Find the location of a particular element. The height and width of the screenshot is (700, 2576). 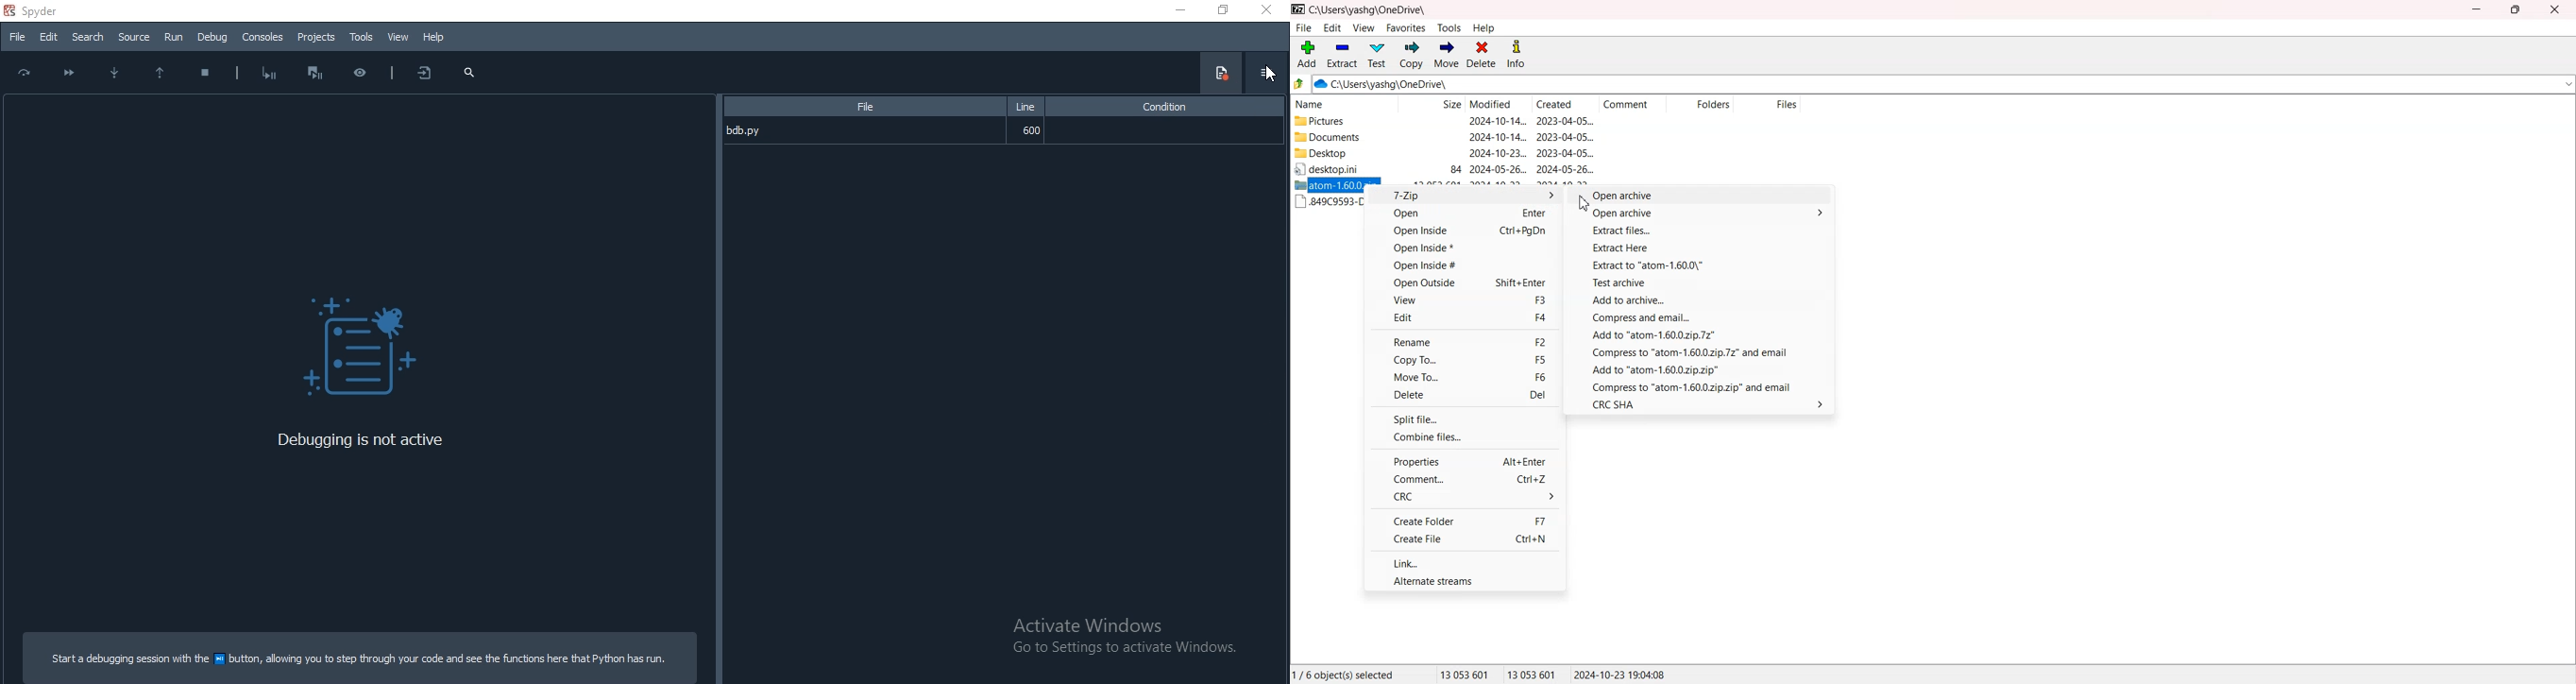

Source is located at coordinates (133, 36).